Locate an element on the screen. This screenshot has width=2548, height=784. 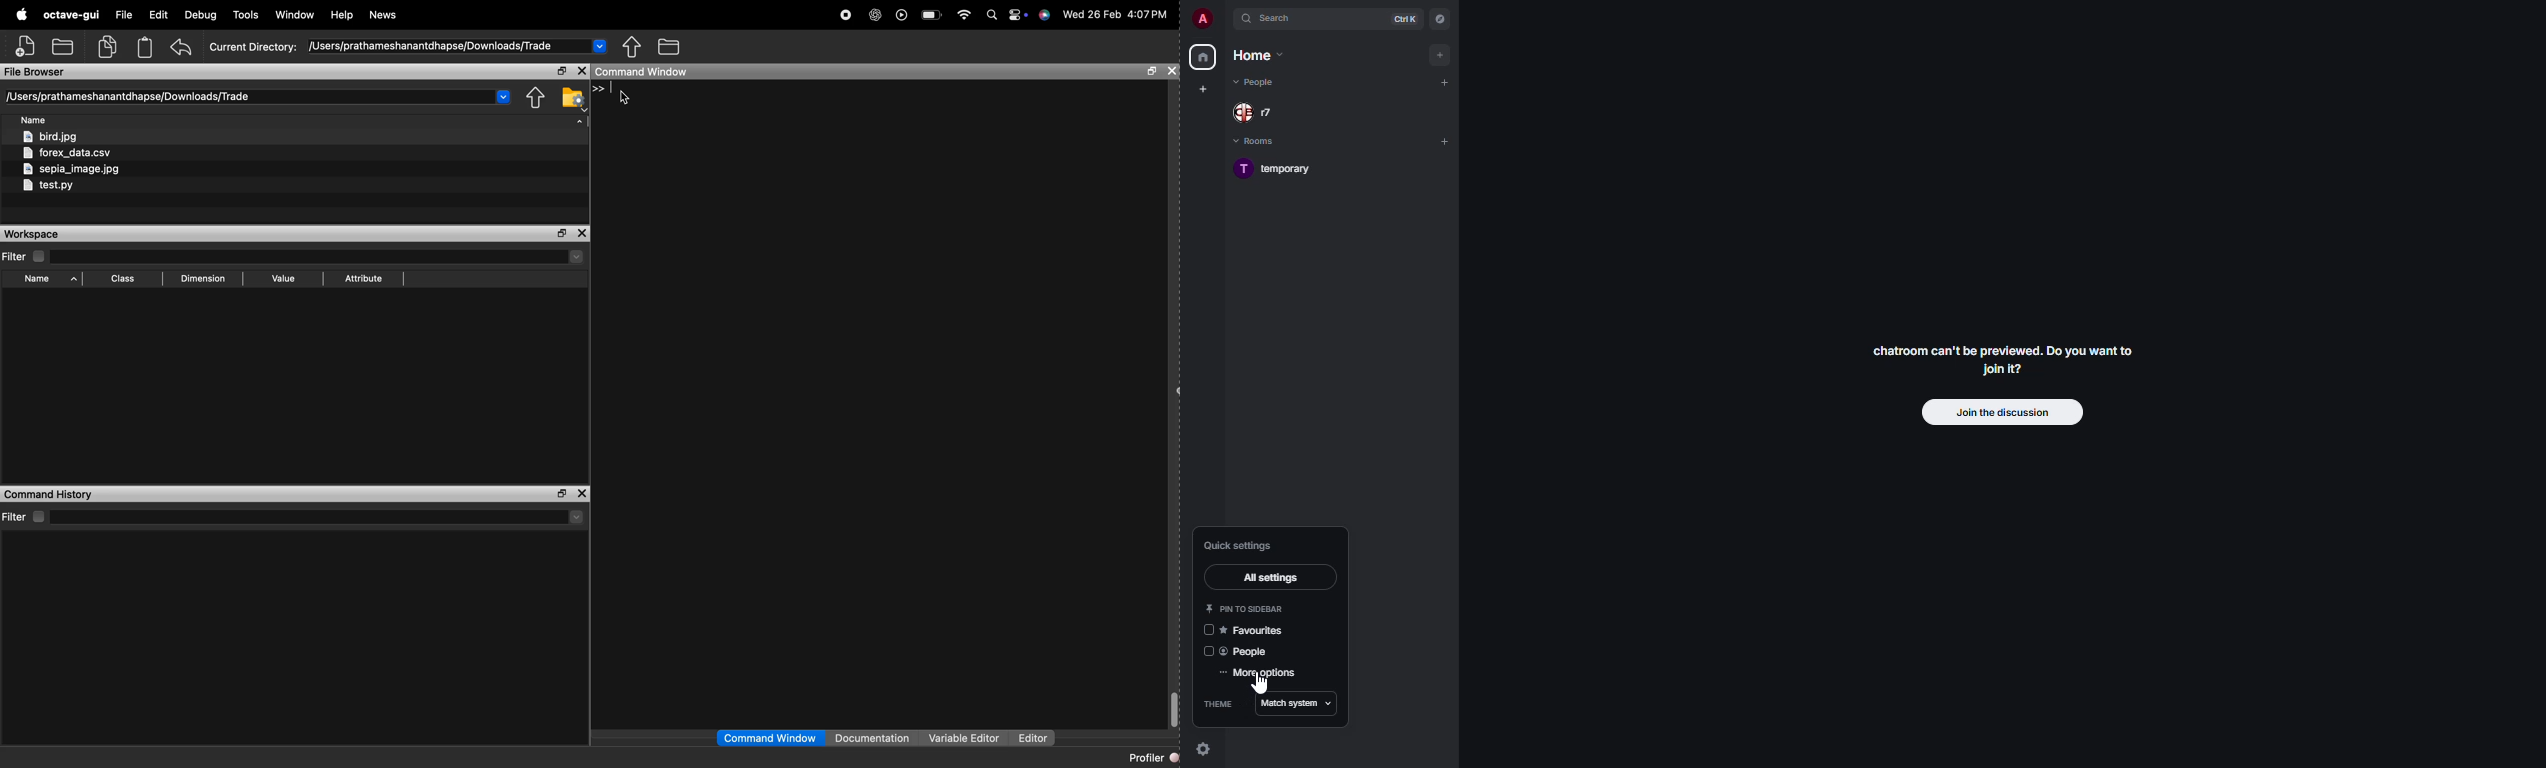
close is located at coordinates (1172, 70).